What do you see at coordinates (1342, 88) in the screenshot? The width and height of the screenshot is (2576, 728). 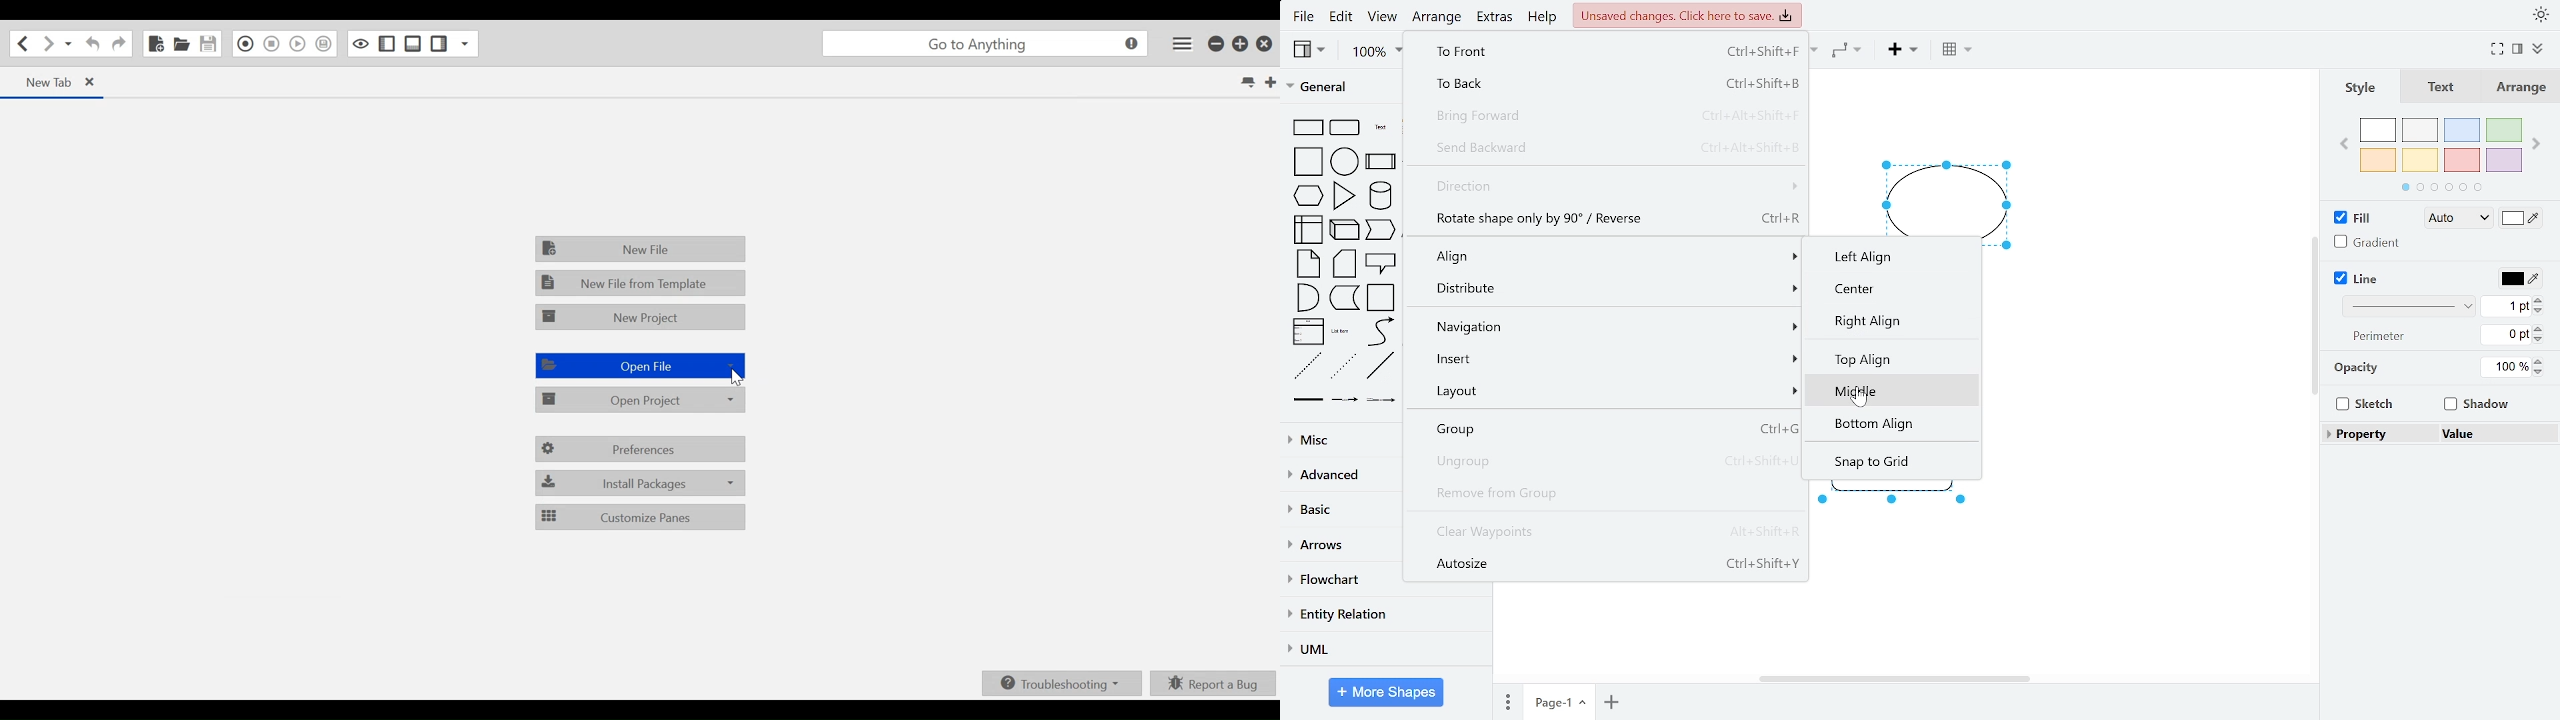 I see `general` at bounding box center [1342, 88].